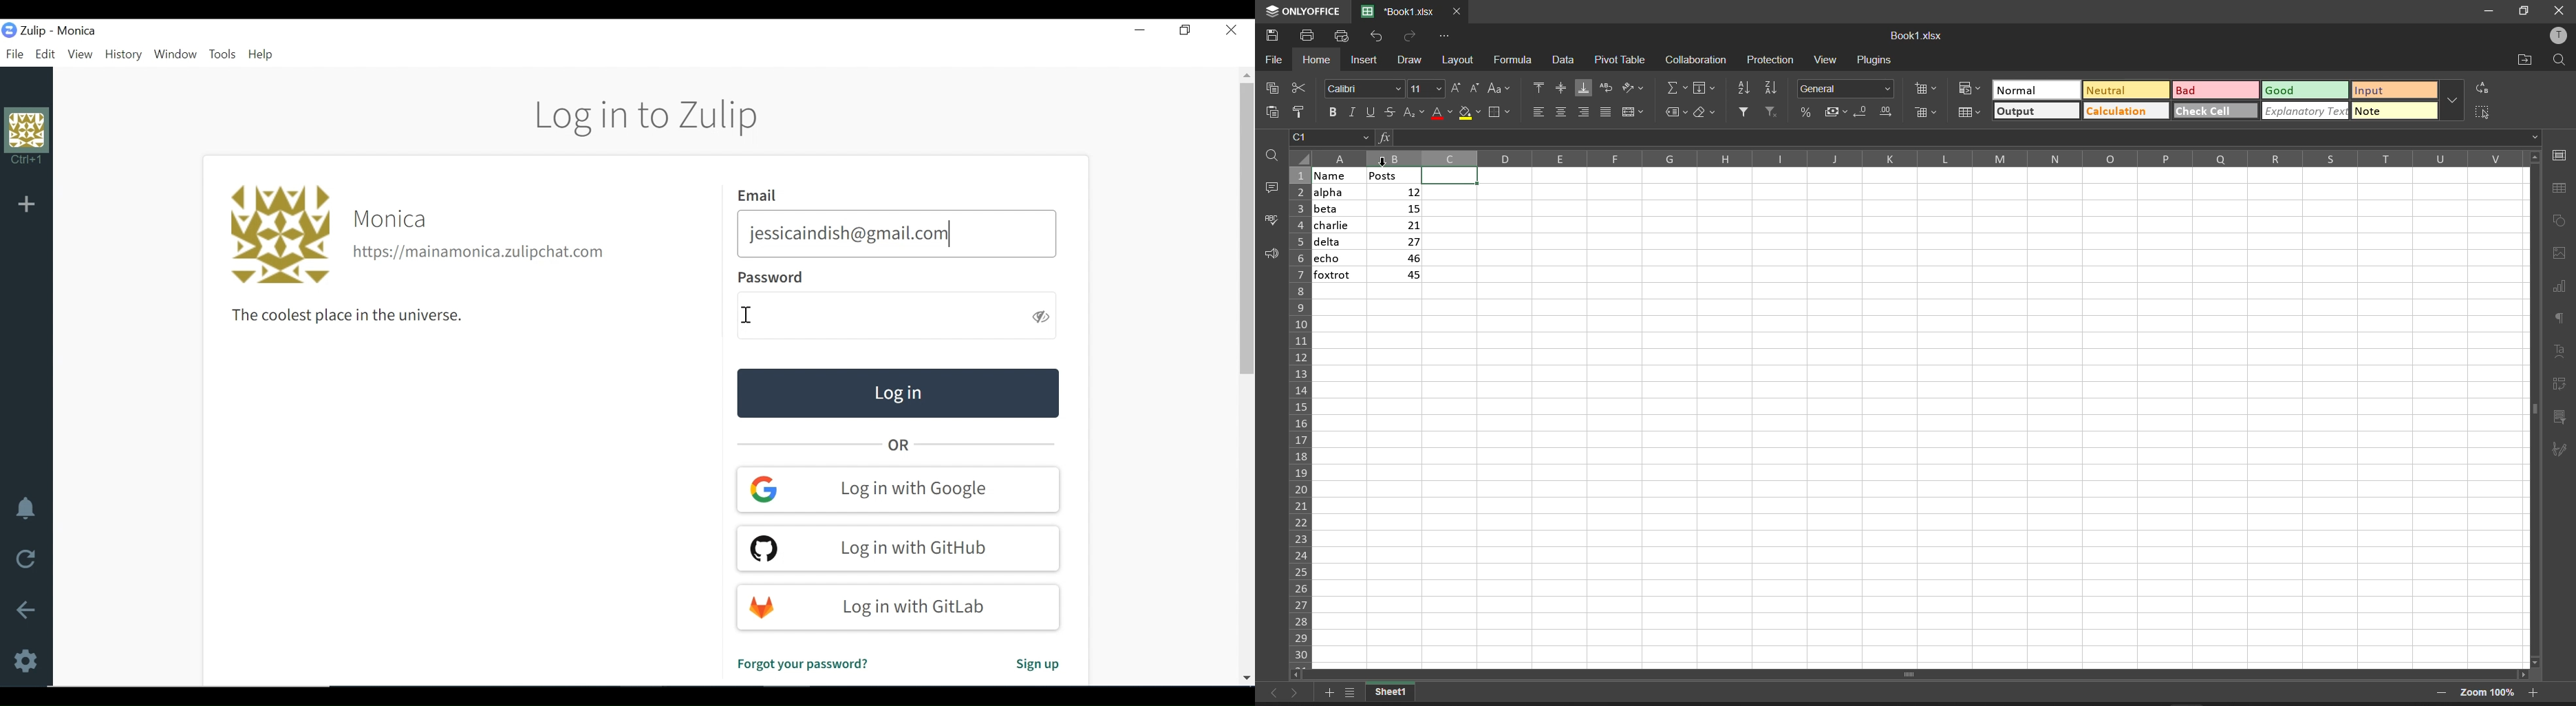 The image size is (2576, 728). Describe the element at coordinates (339, 316) in the screenshot. I see `The coolest place in the universe.` at that location.